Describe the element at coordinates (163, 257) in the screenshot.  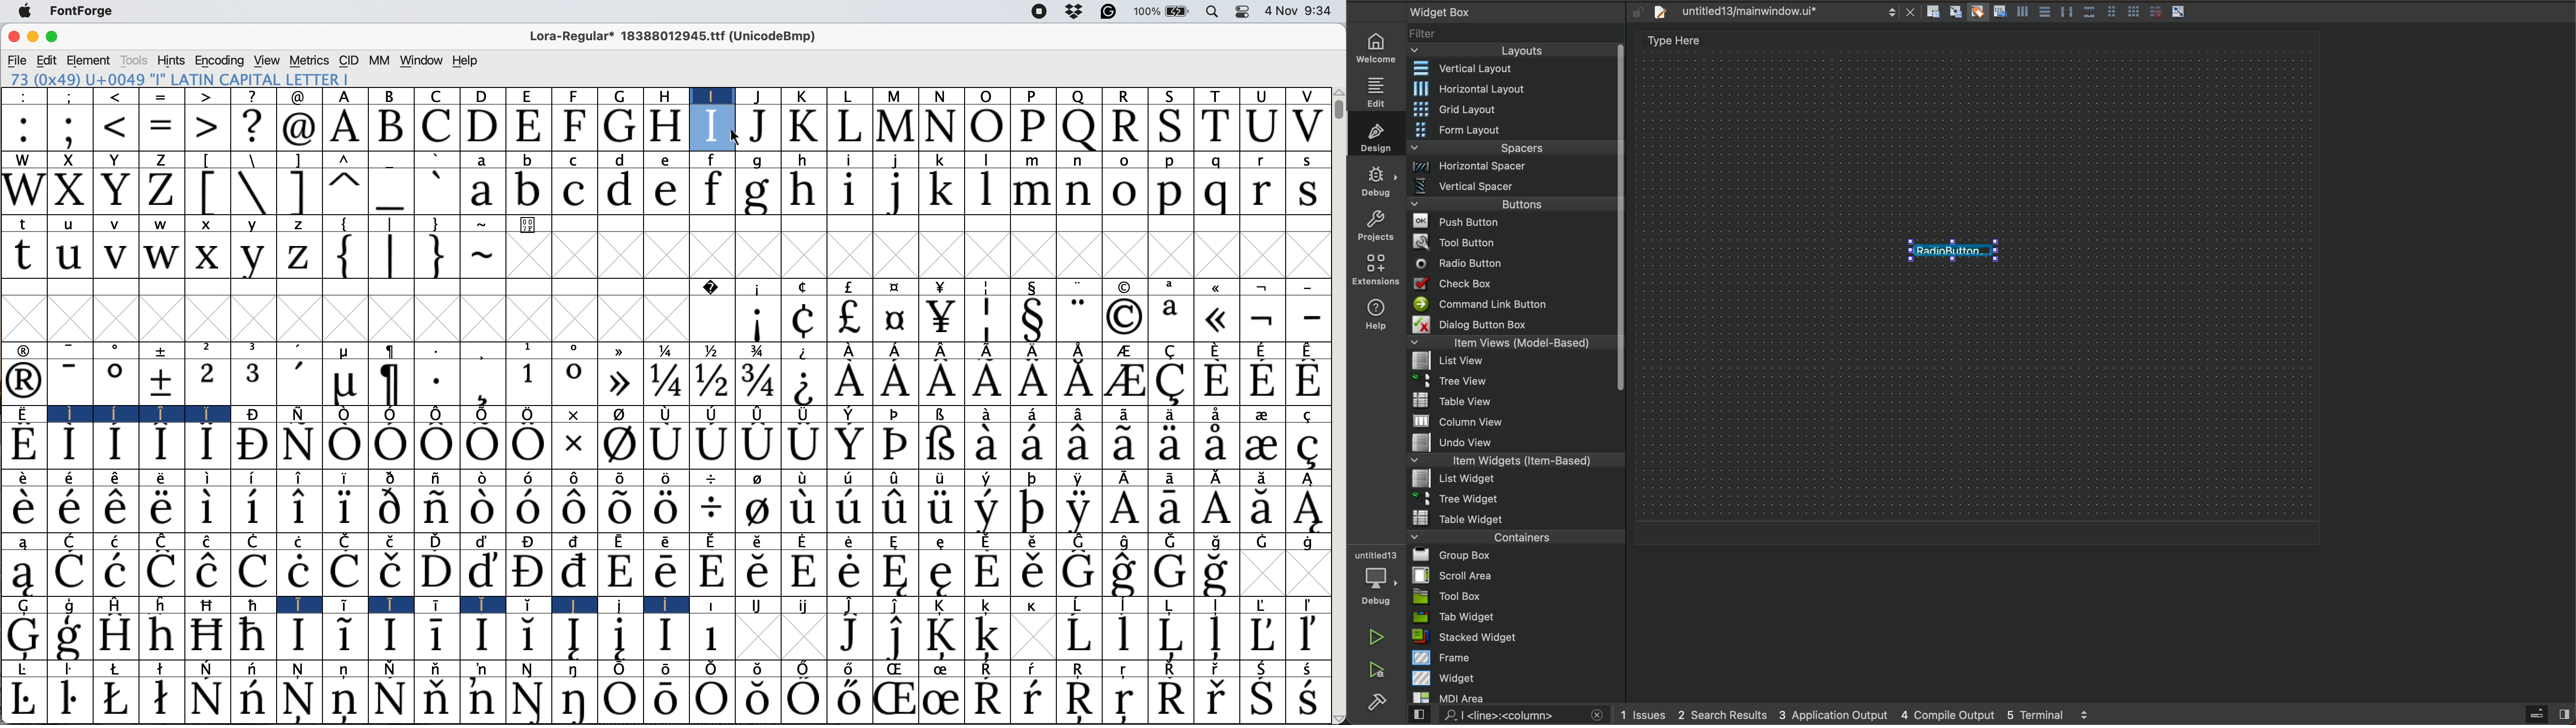
I see `w` at that location.